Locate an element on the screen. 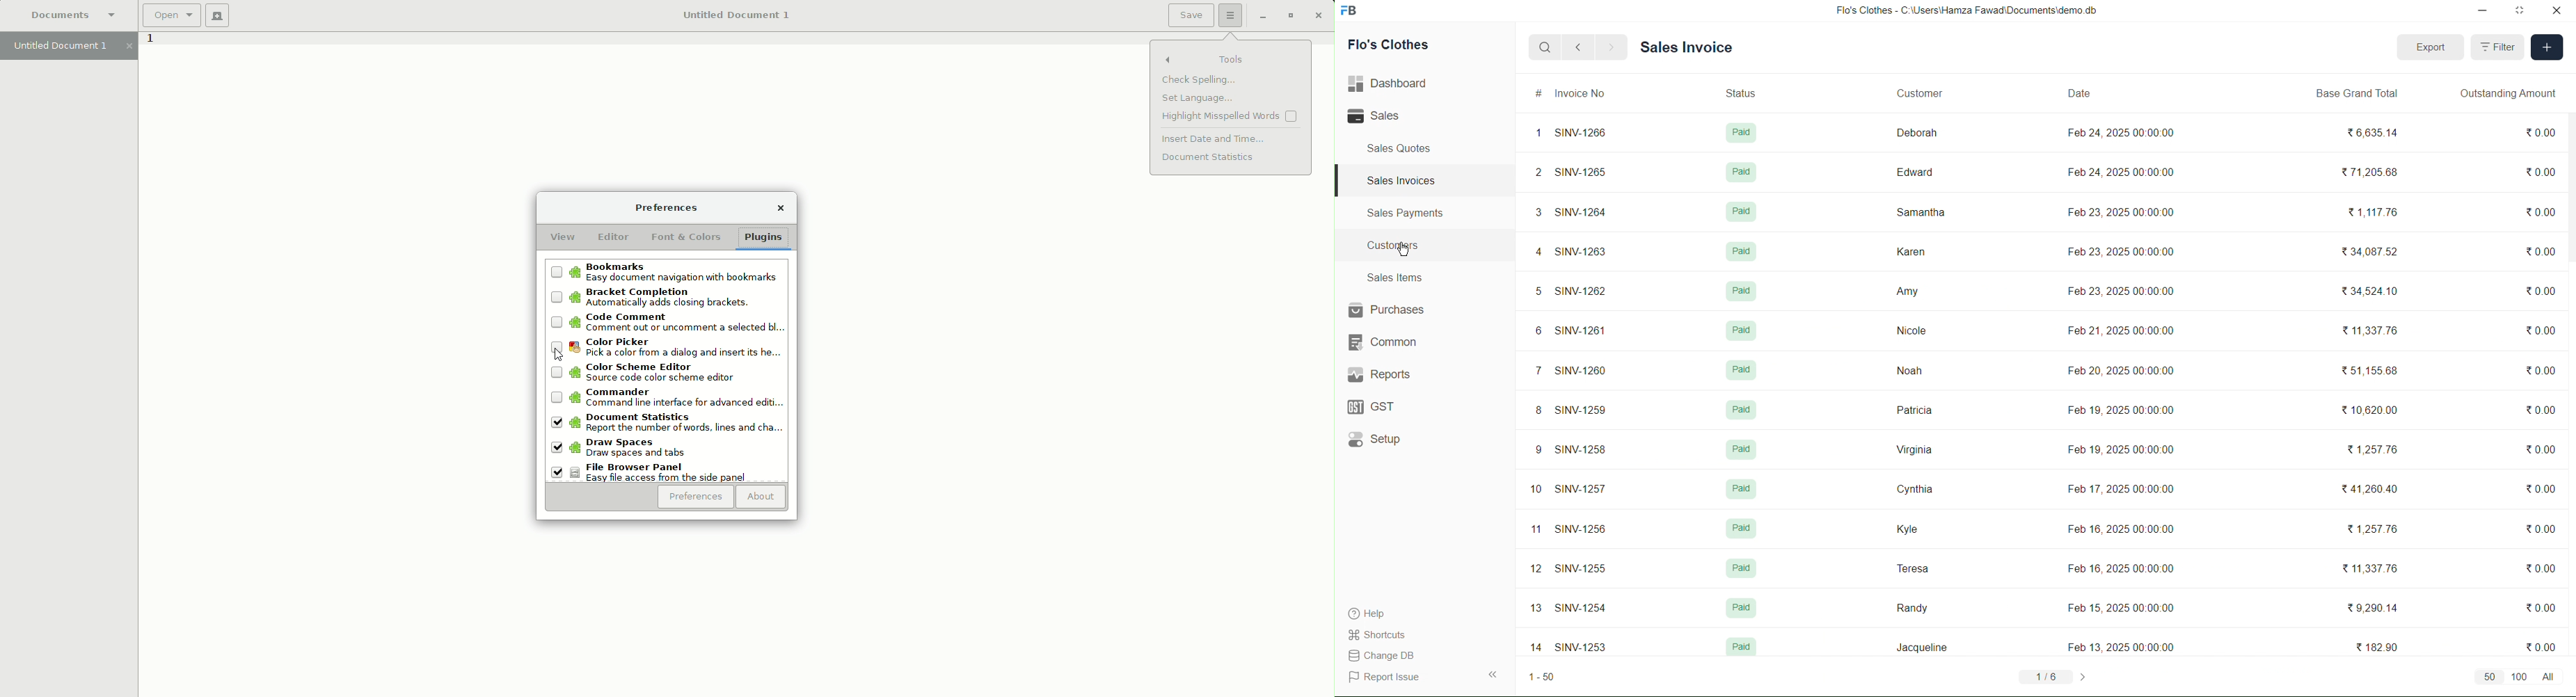 This screenshot has height=700, width=2576. 13 is located at coordinates (1535, 607).